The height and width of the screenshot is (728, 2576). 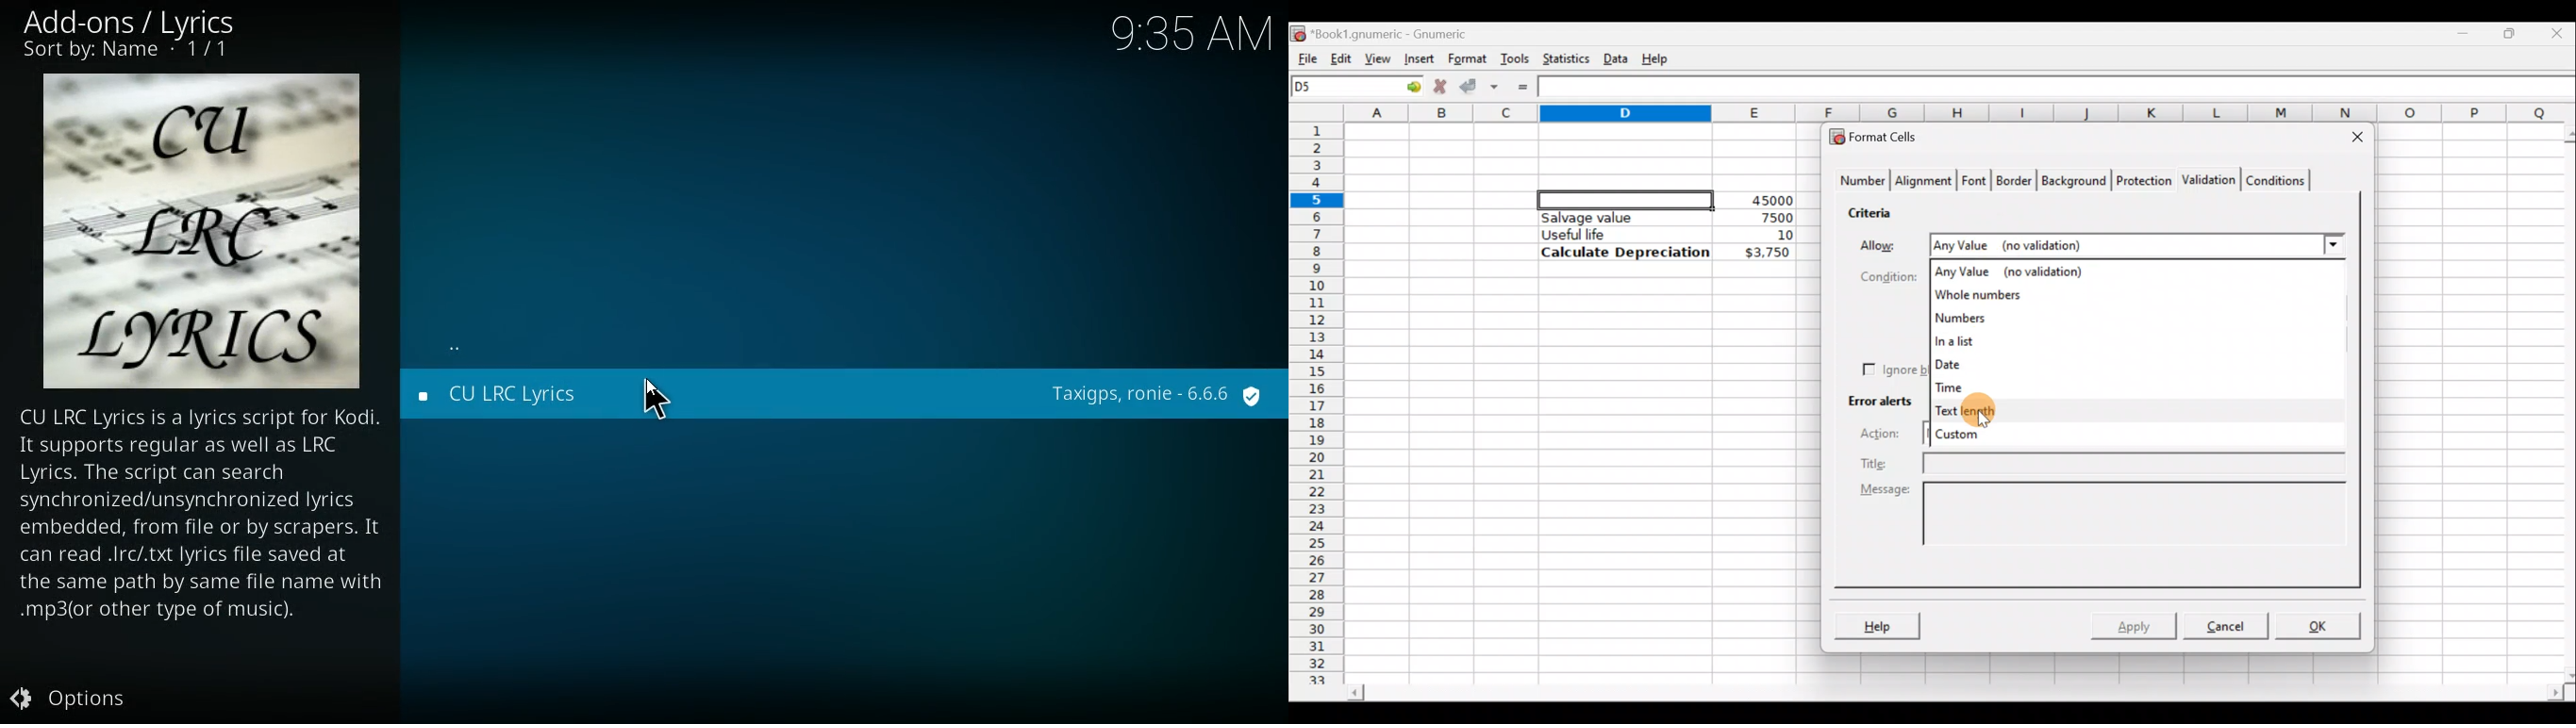 I want to click on Time - 9:35AM, so click(x=1188, y=31).